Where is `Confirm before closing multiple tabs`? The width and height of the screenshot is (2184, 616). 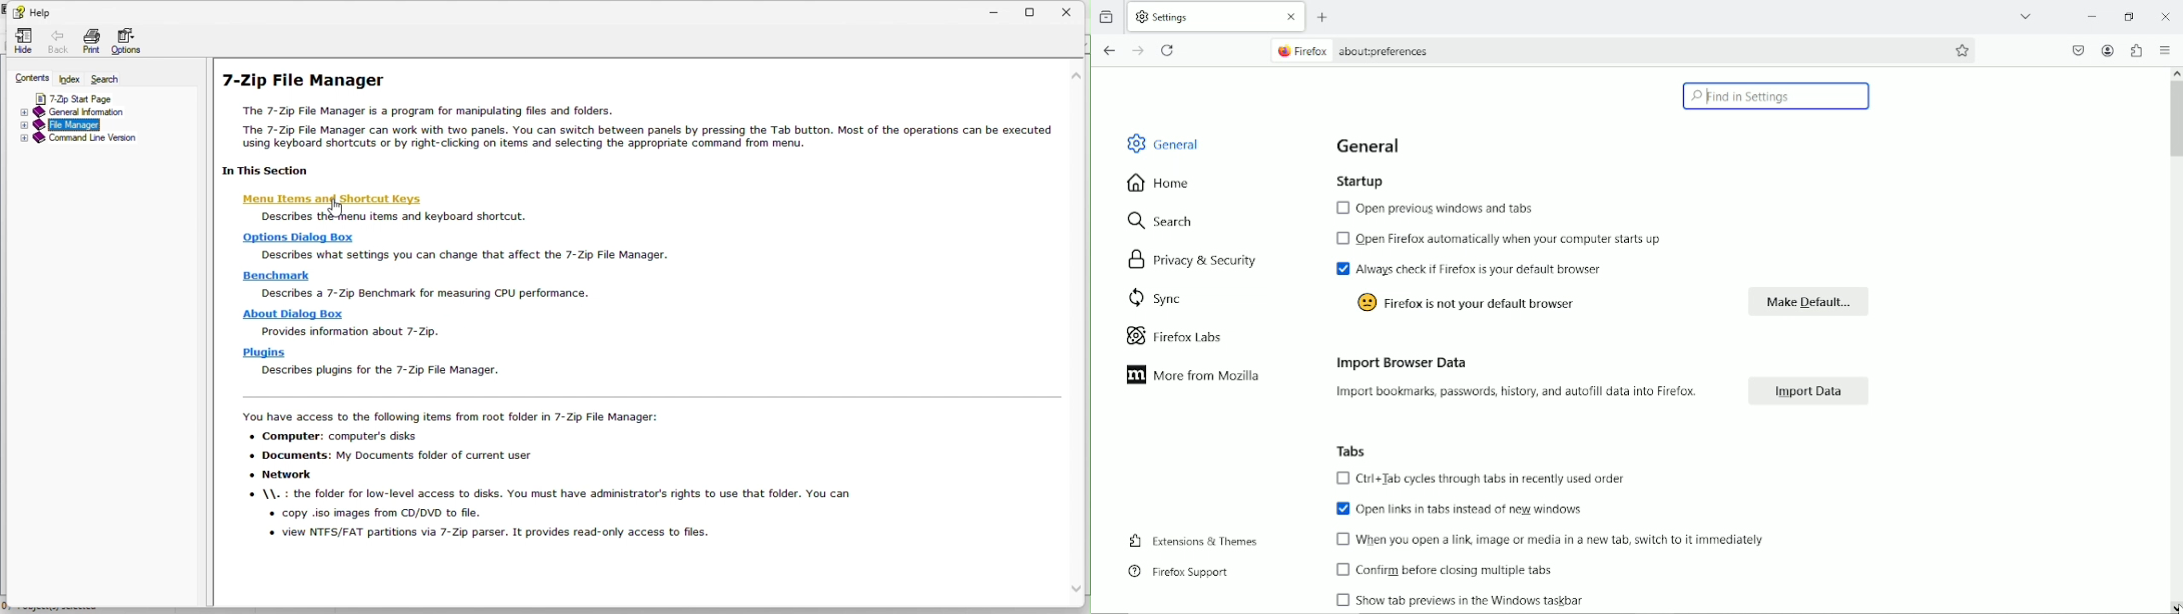 Confirm before closing multiple tabs is located at coordinates (1448, 572).